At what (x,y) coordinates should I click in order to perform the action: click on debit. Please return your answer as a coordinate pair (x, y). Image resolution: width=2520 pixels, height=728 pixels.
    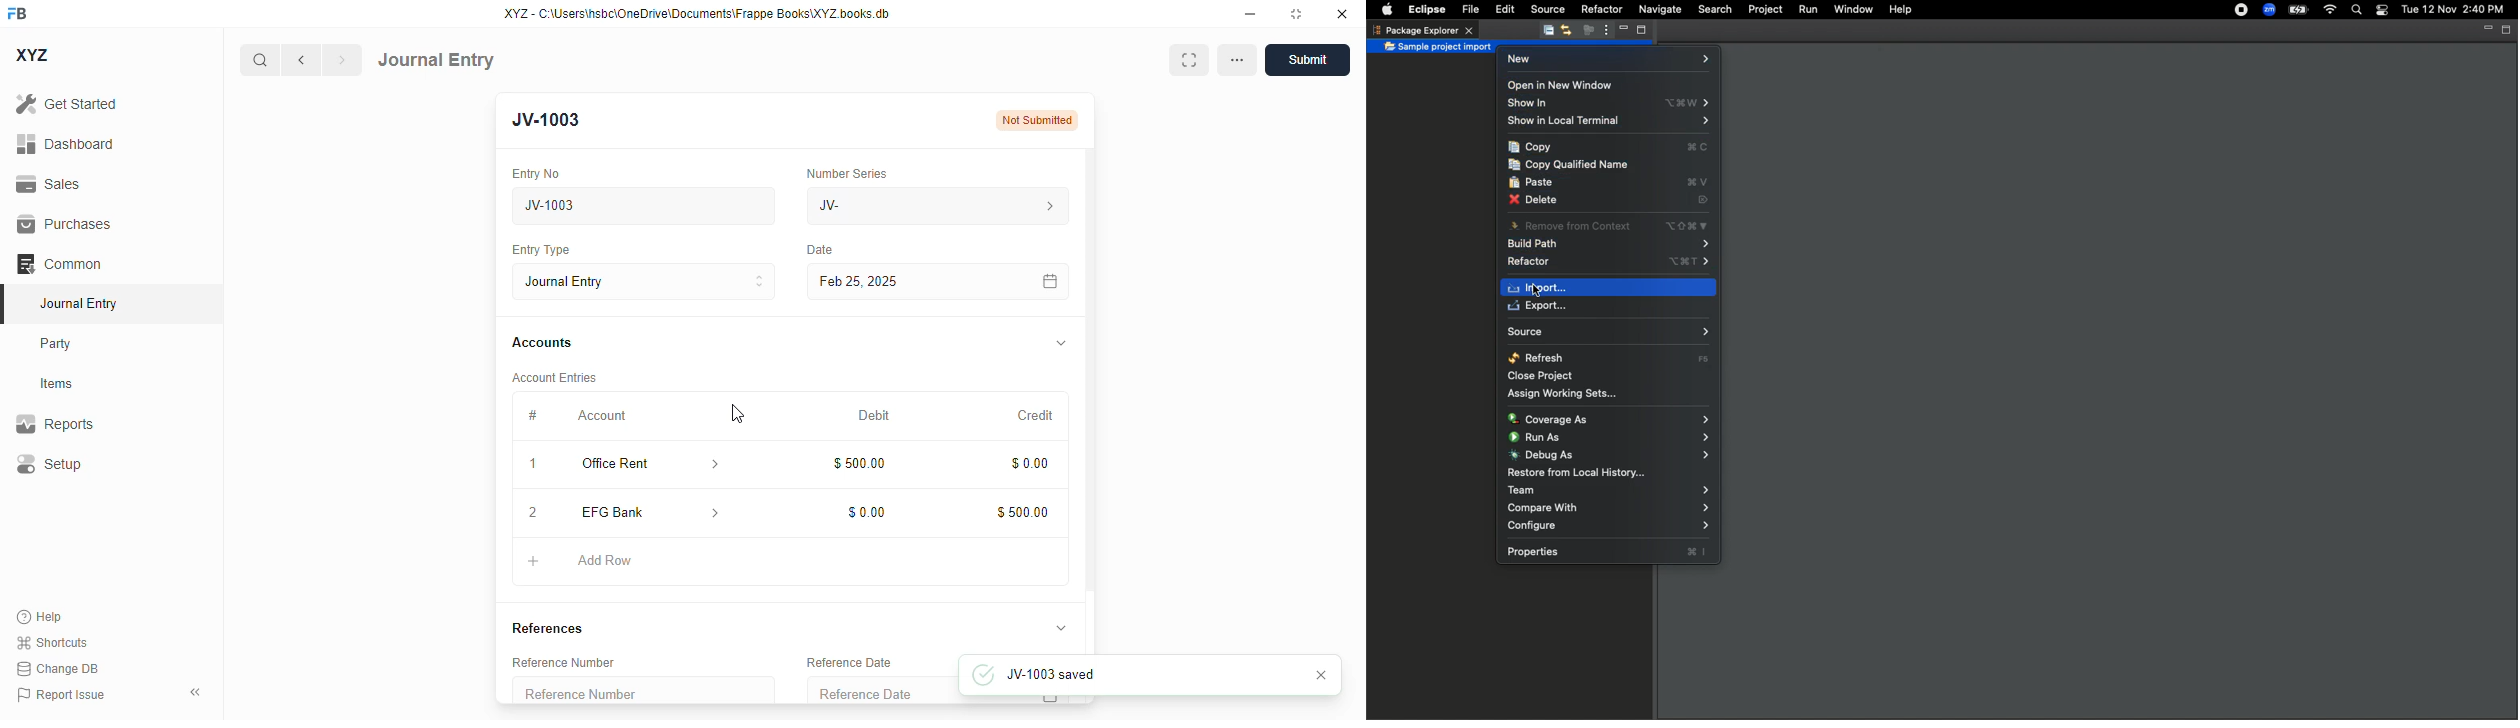
    Looking at the image, I should click on (875, 417).